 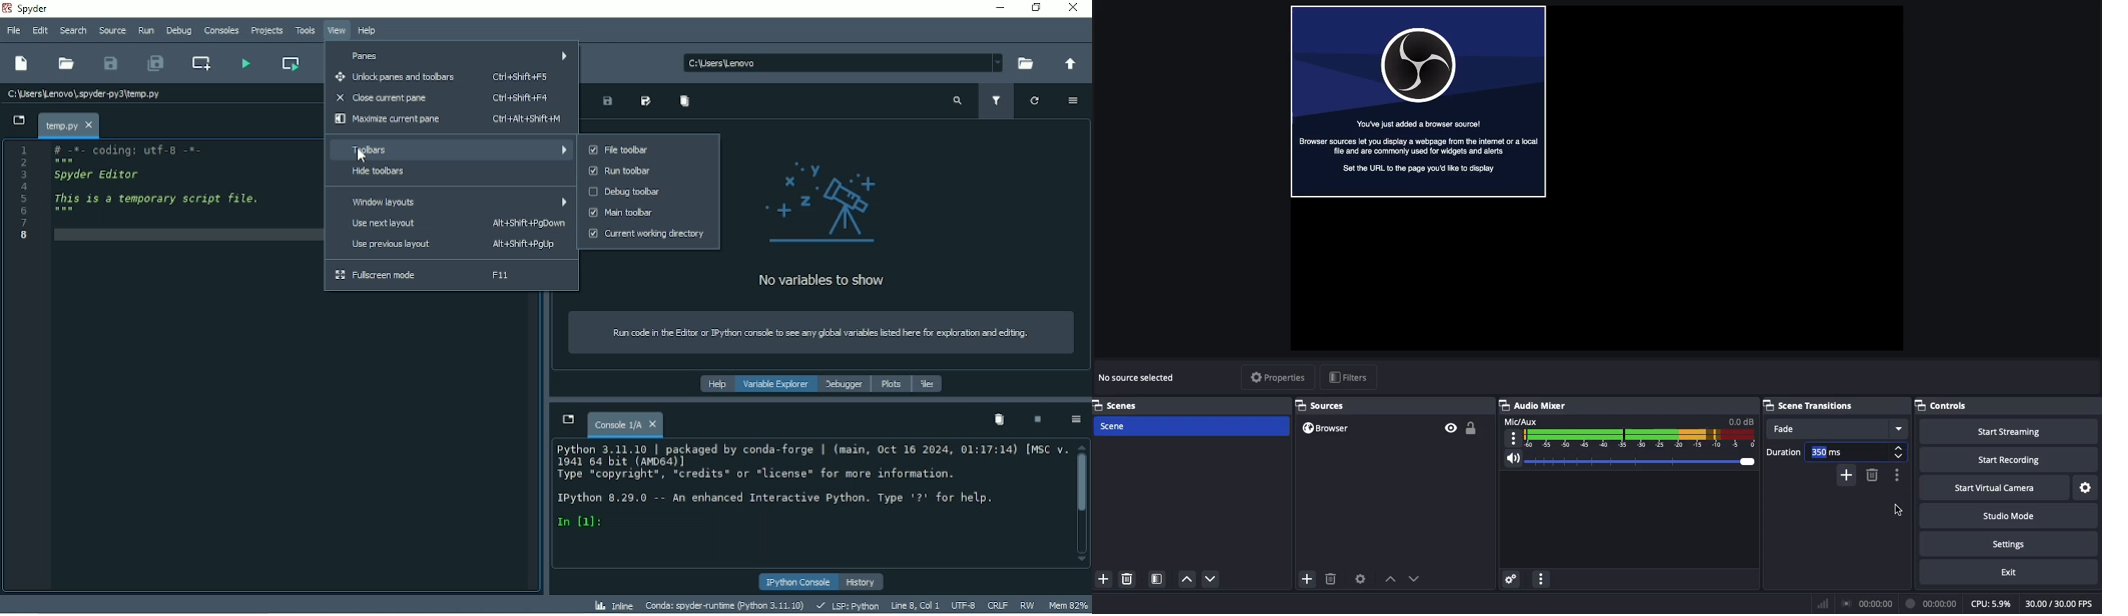 What do you see at coordinates (1393, 580) in the screenshot?
I see `move up` at bounding box center [1393, 580].